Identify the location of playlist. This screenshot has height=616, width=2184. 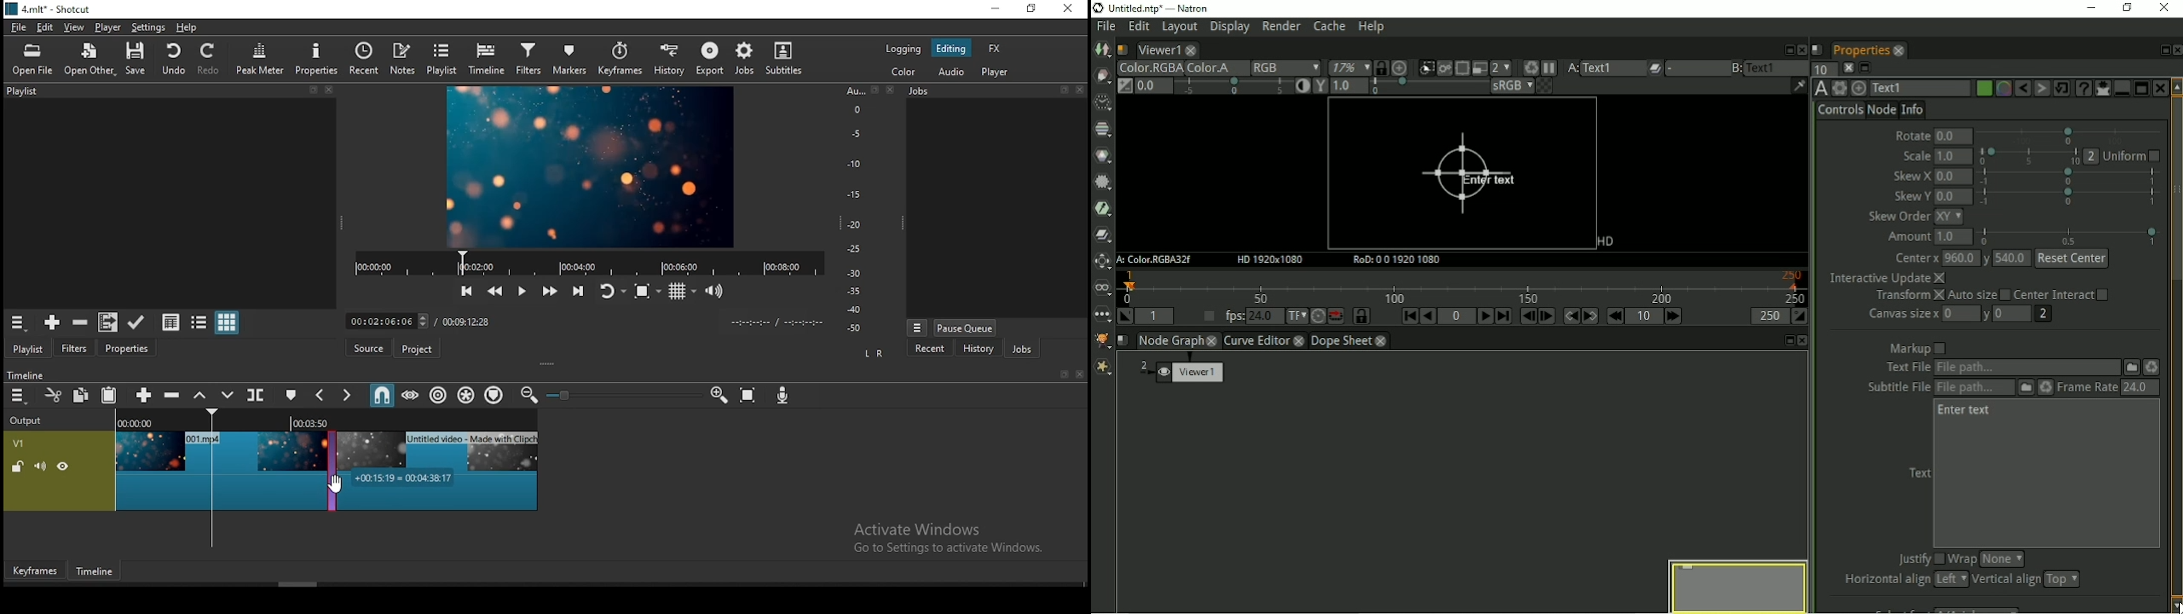
(443, 59).